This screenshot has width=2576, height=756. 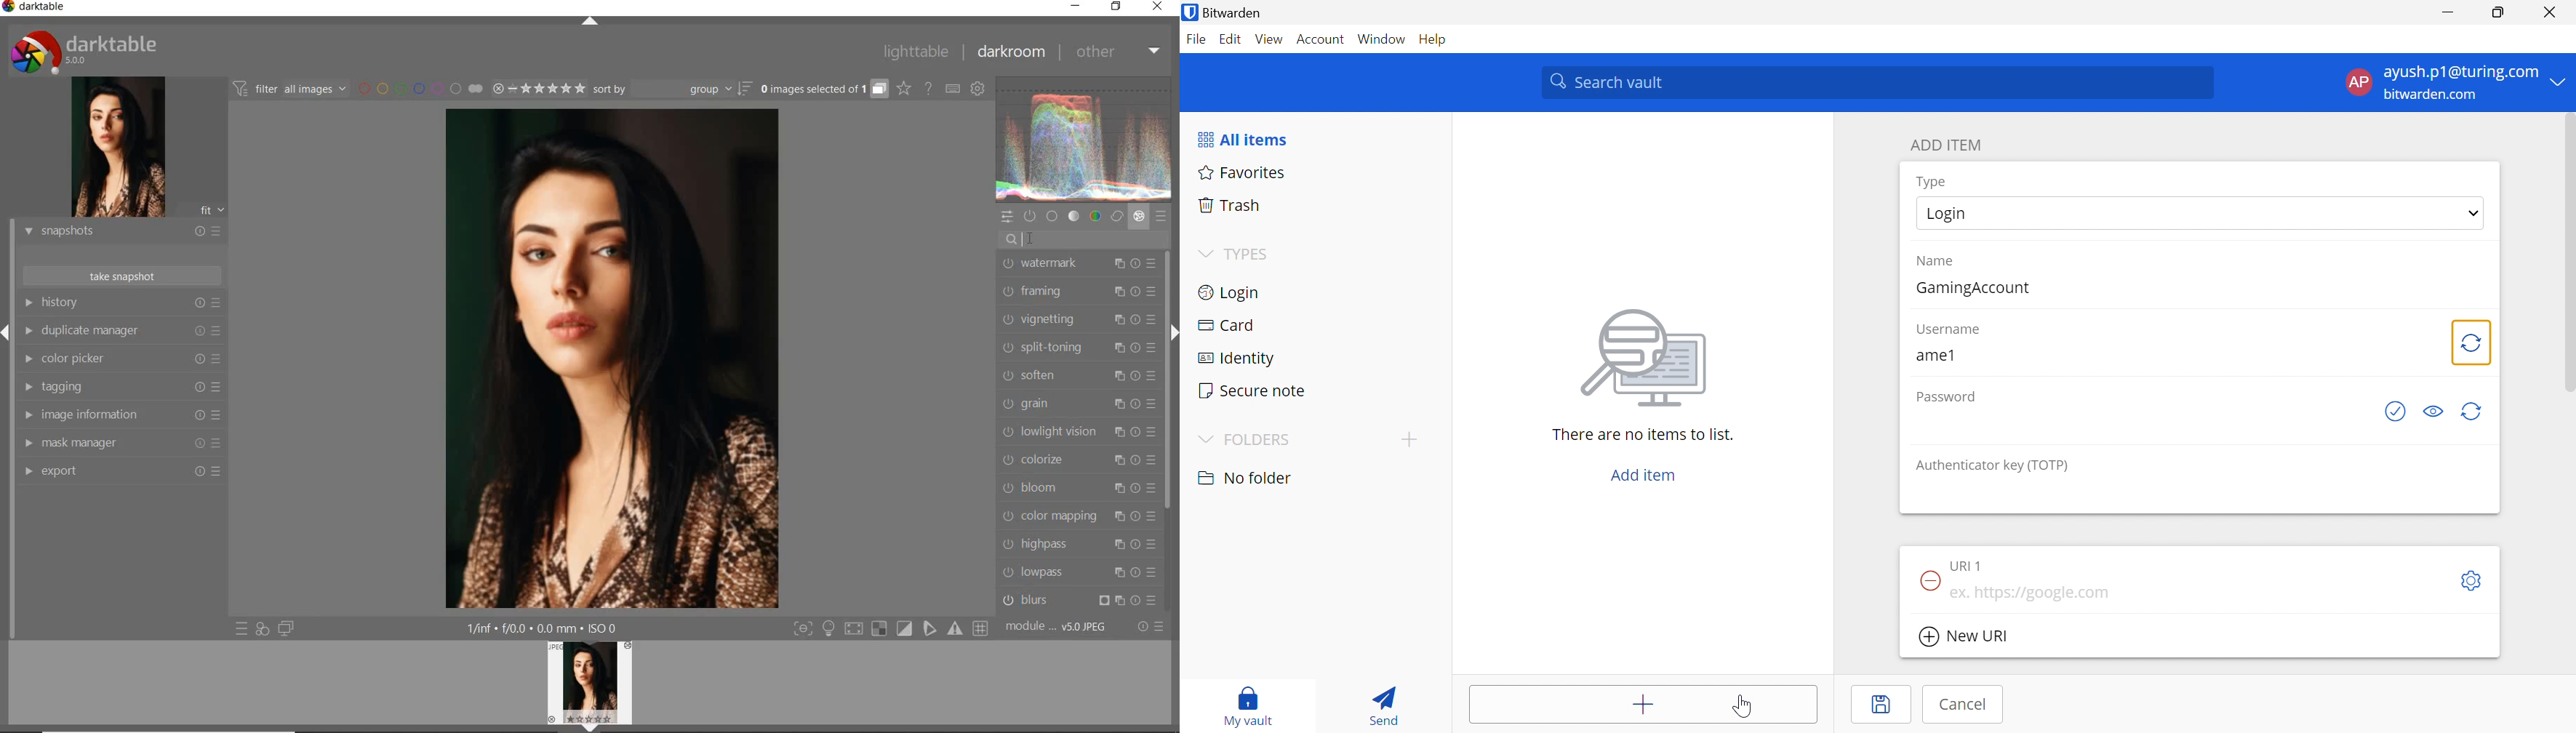 I want to click on URI 1, so click(x=1972, y=565).